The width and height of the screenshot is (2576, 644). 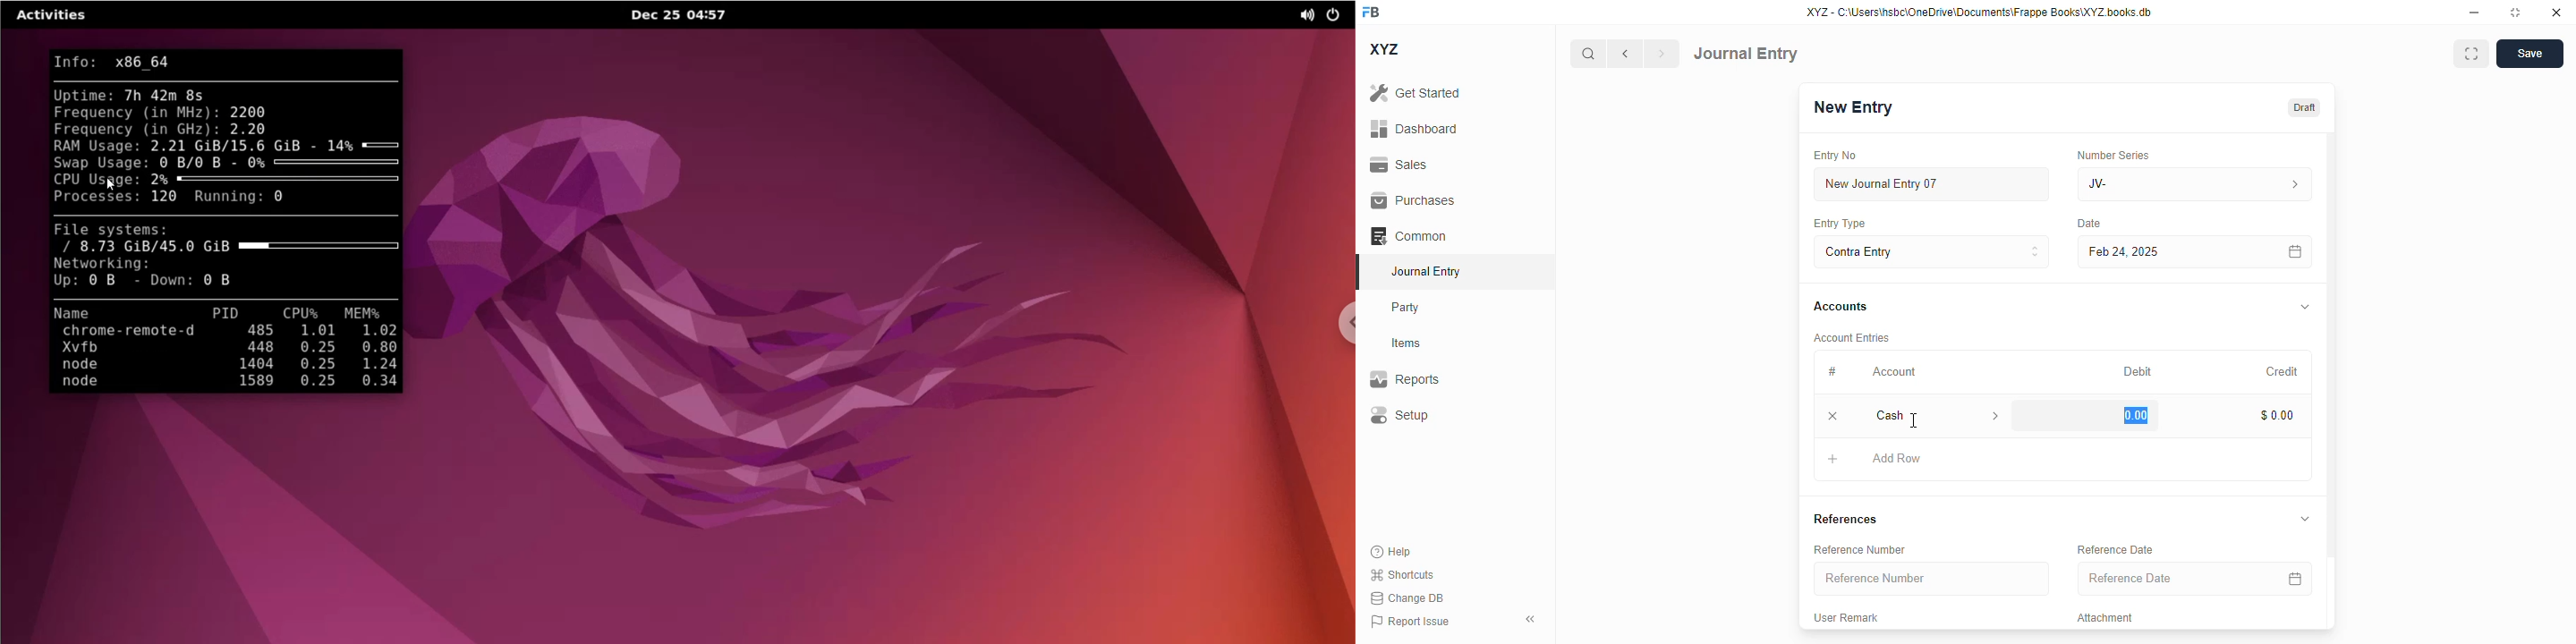 I want to click on account entries, so click(x=1853, y=337).